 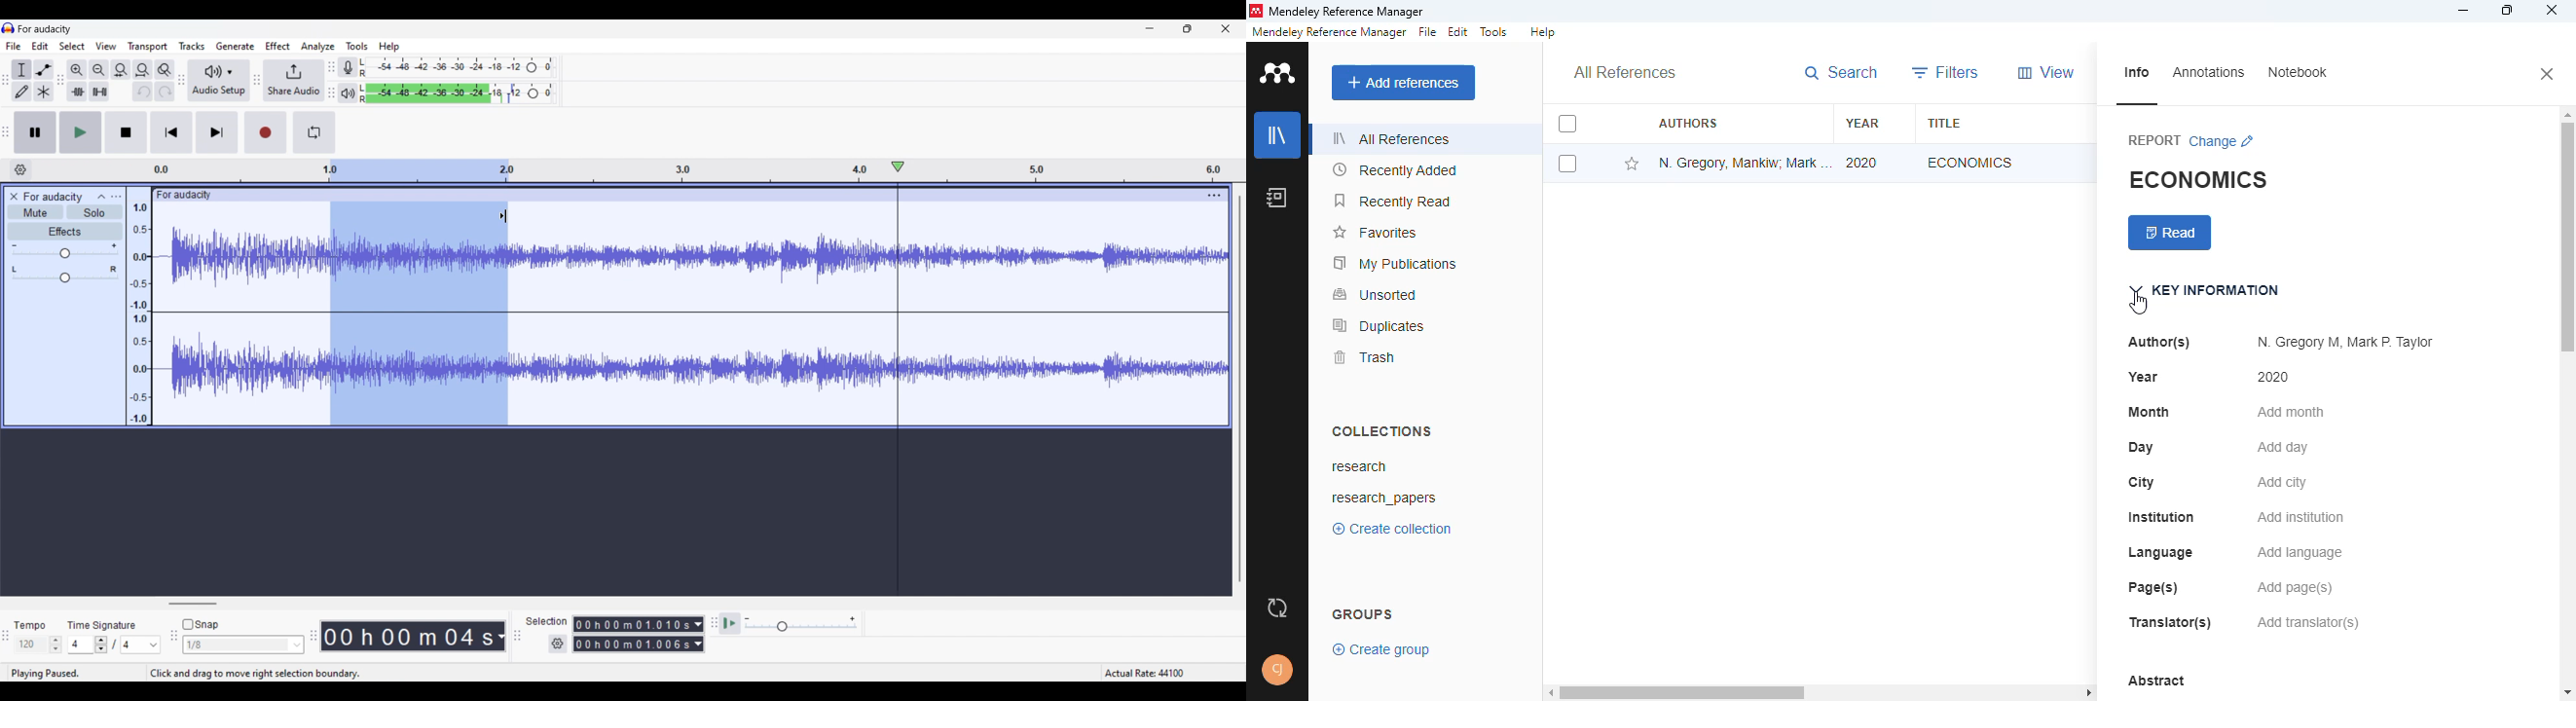 I want to click on logo, so click(x=1279, y=74).